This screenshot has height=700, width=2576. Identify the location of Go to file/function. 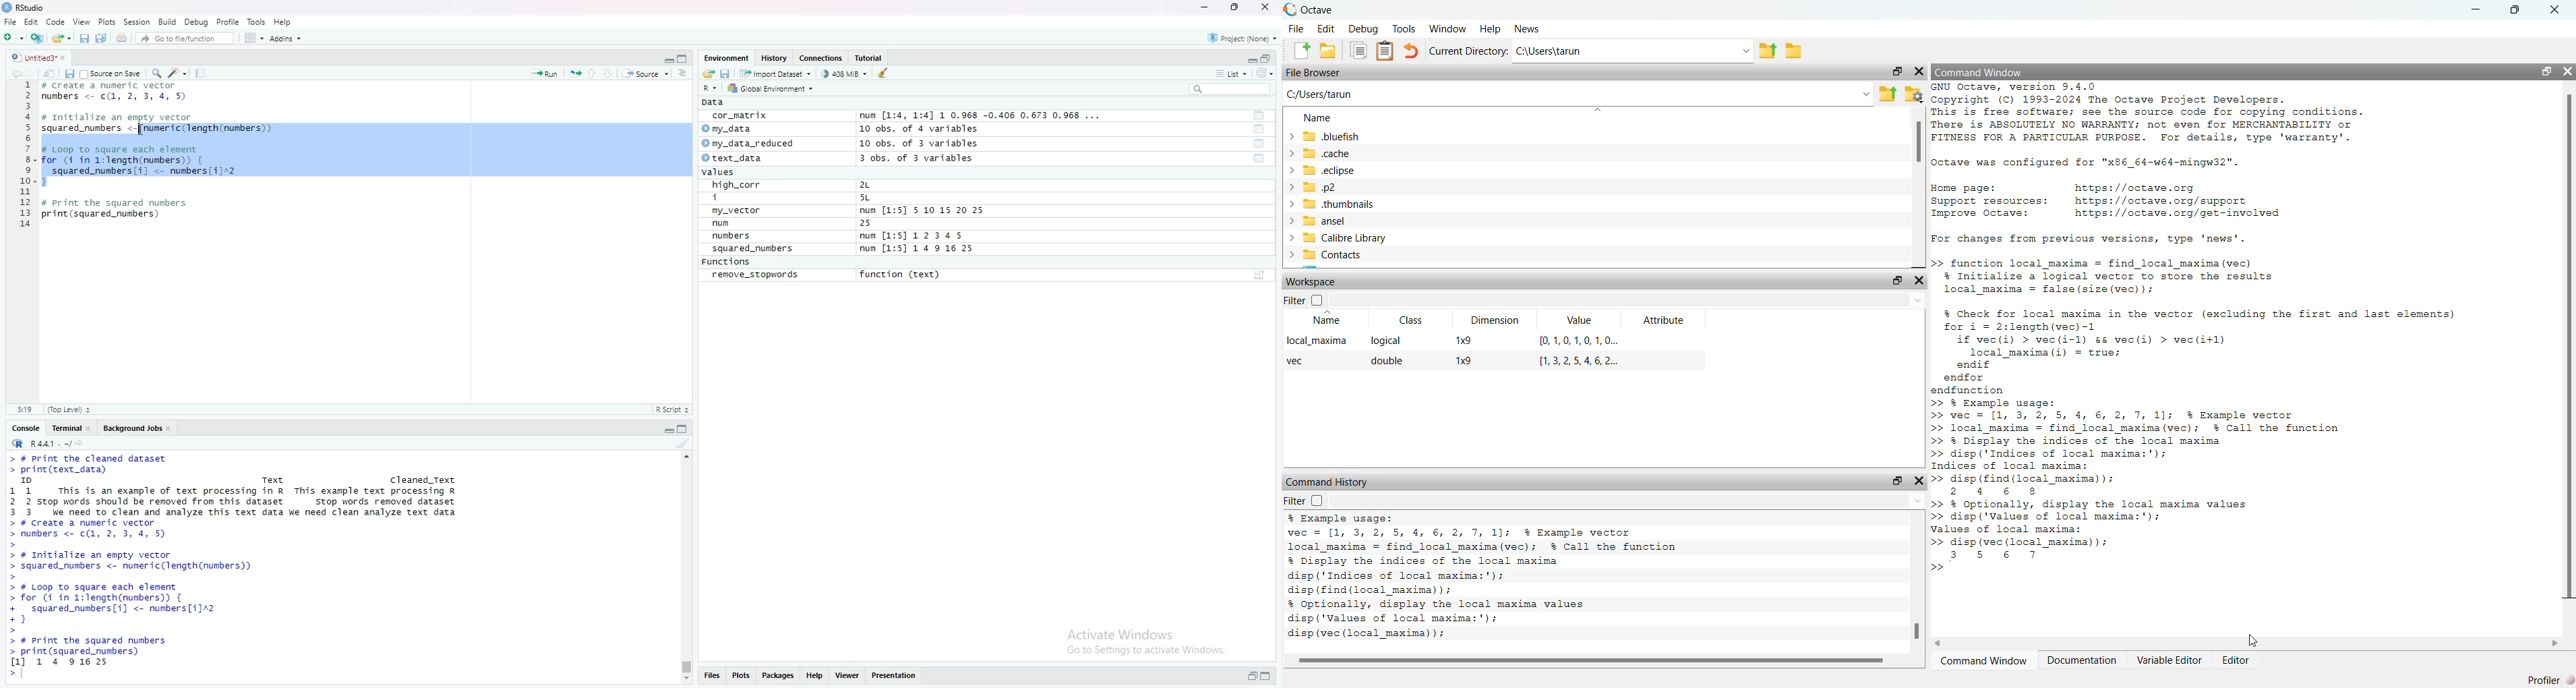
(184, 37).